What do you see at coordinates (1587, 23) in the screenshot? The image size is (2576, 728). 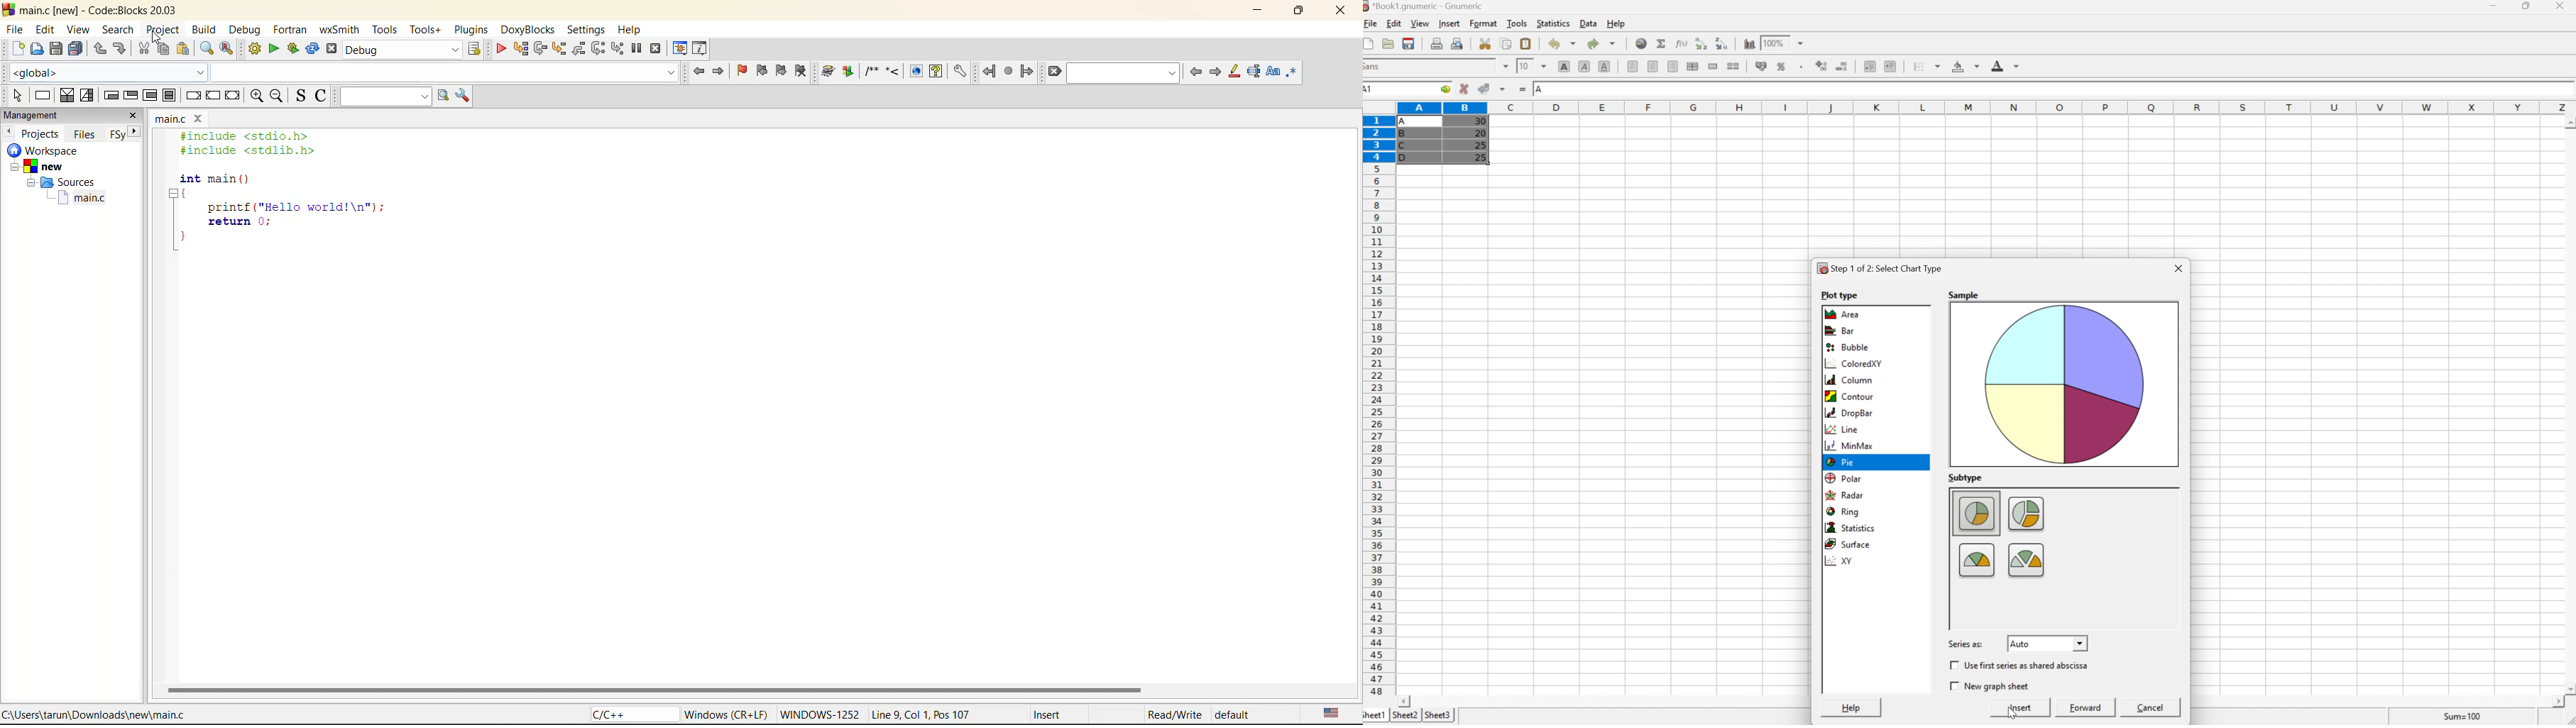 I see `Data` at bounding box center [1587, 23].